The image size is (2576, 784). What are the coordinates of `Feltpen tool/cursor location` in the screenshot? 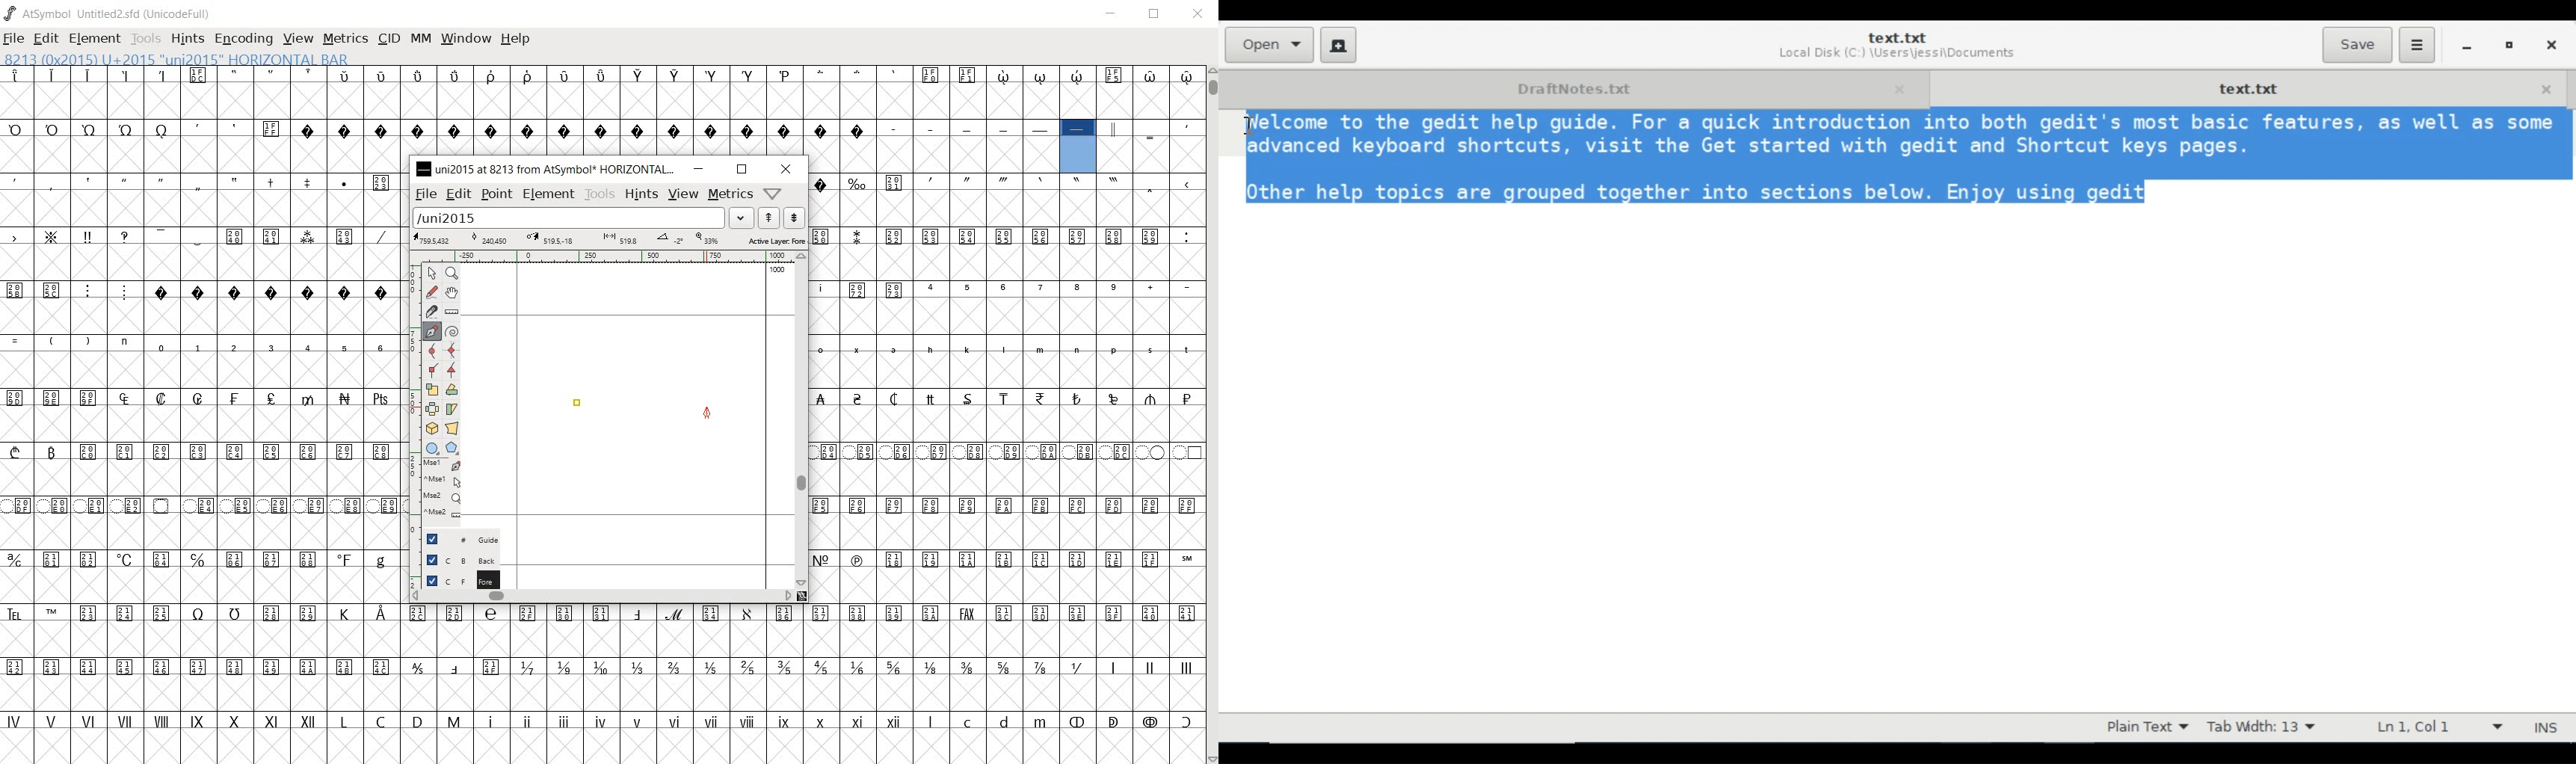 It's located at (707, 413).